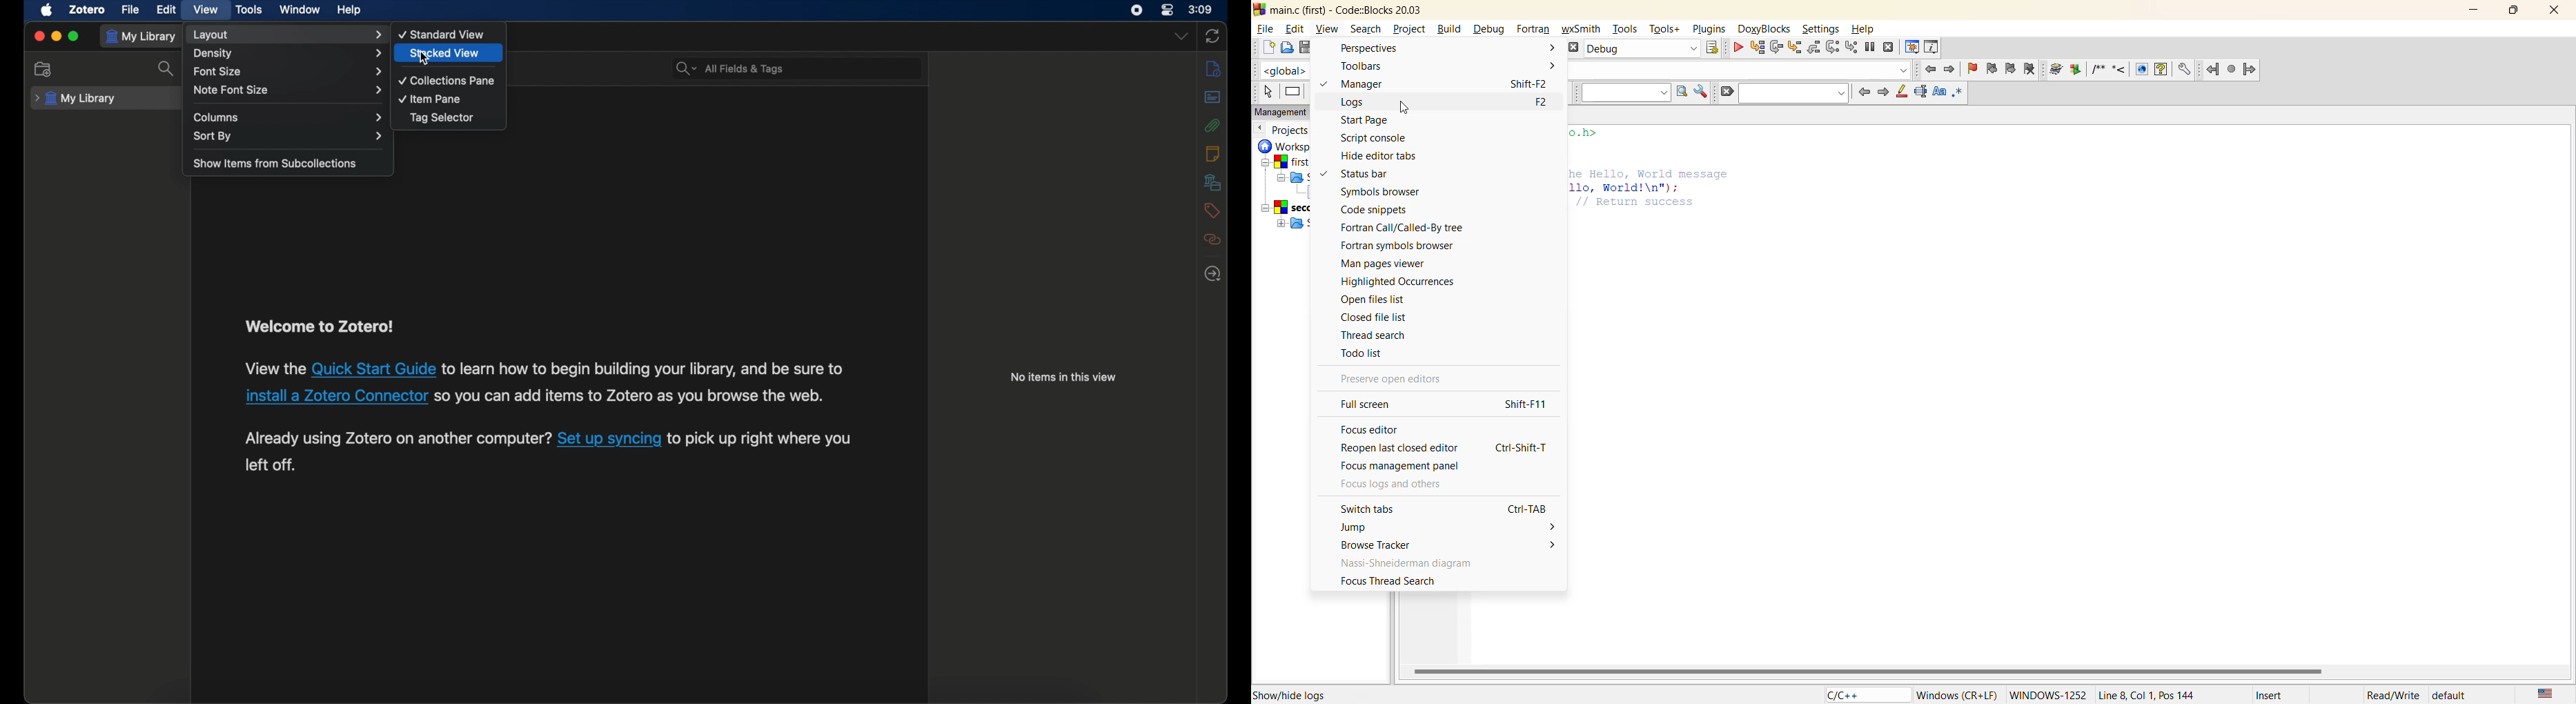 Image resolution: width=2576 pixels, height=728 pixels. What do you see at coordinates (2161, 69) in the screenshot?
I see `help` at bounding box center [2161, 69].